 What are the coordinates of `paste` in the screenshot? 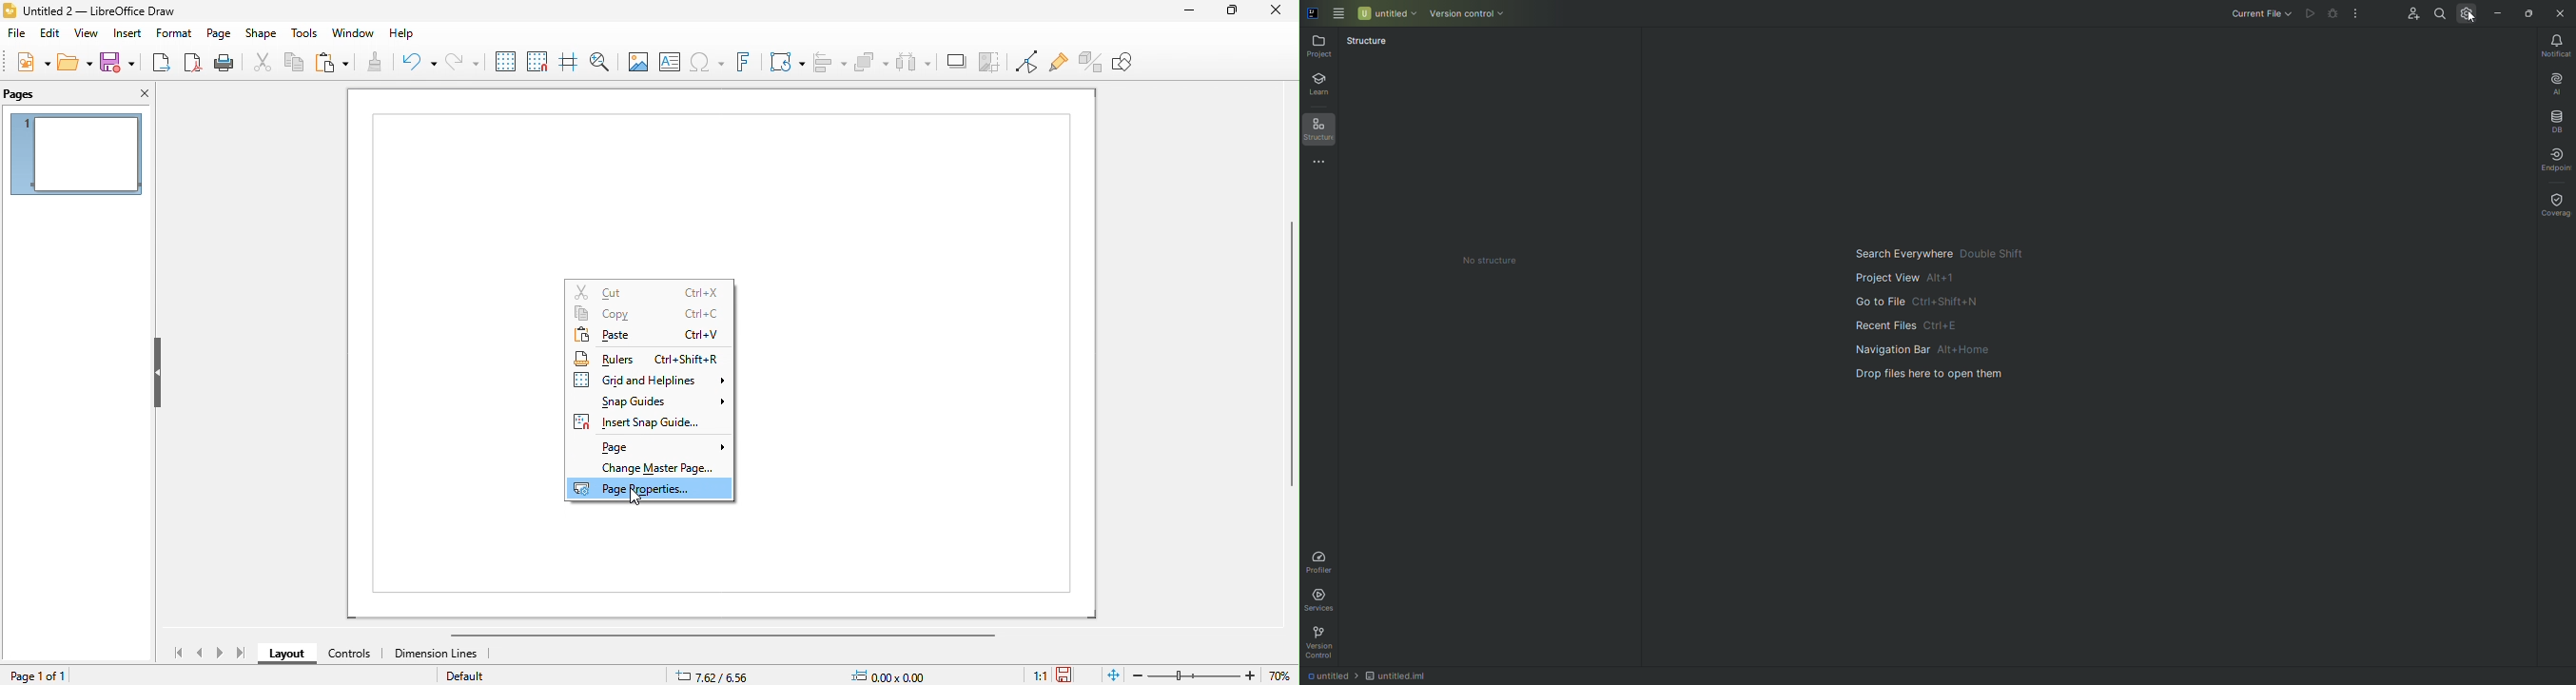 It's located at (650, 335).